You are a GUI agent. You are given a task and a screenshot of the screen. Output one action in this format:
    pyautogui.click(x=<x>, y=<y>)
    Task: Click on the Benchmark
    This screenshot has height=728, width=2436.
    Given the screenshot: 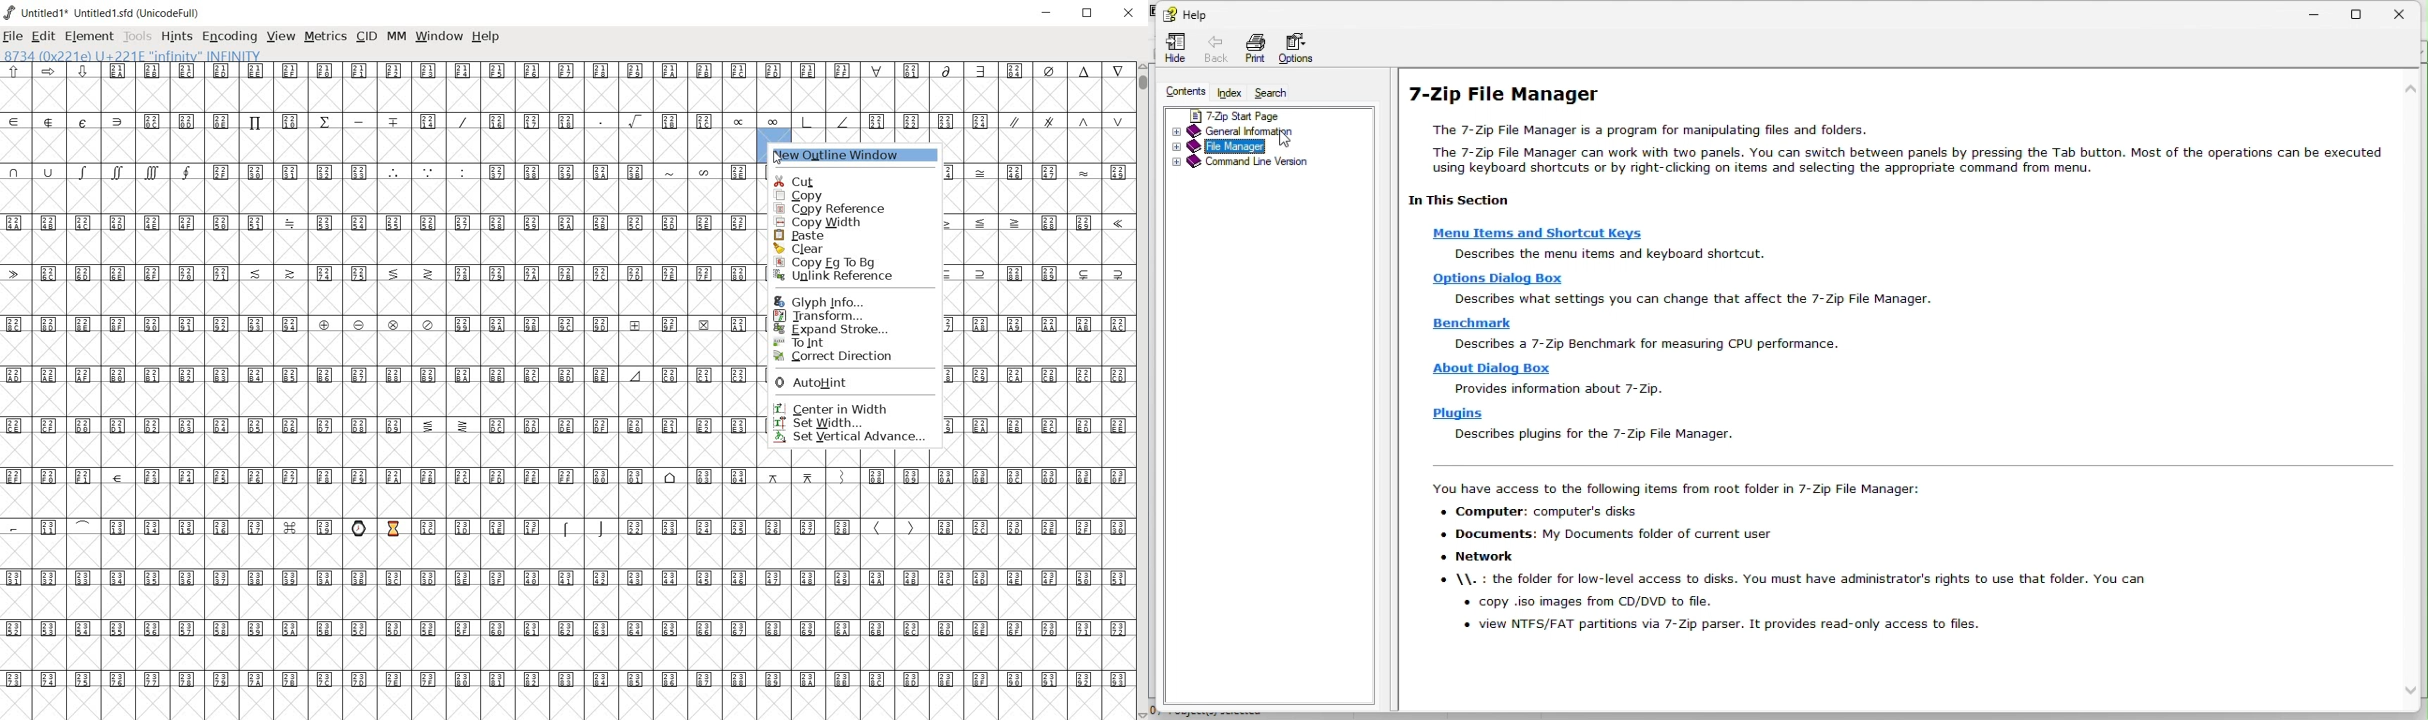 What is the action you would take?
    pyautogui.click(x=1467, y=323)
    